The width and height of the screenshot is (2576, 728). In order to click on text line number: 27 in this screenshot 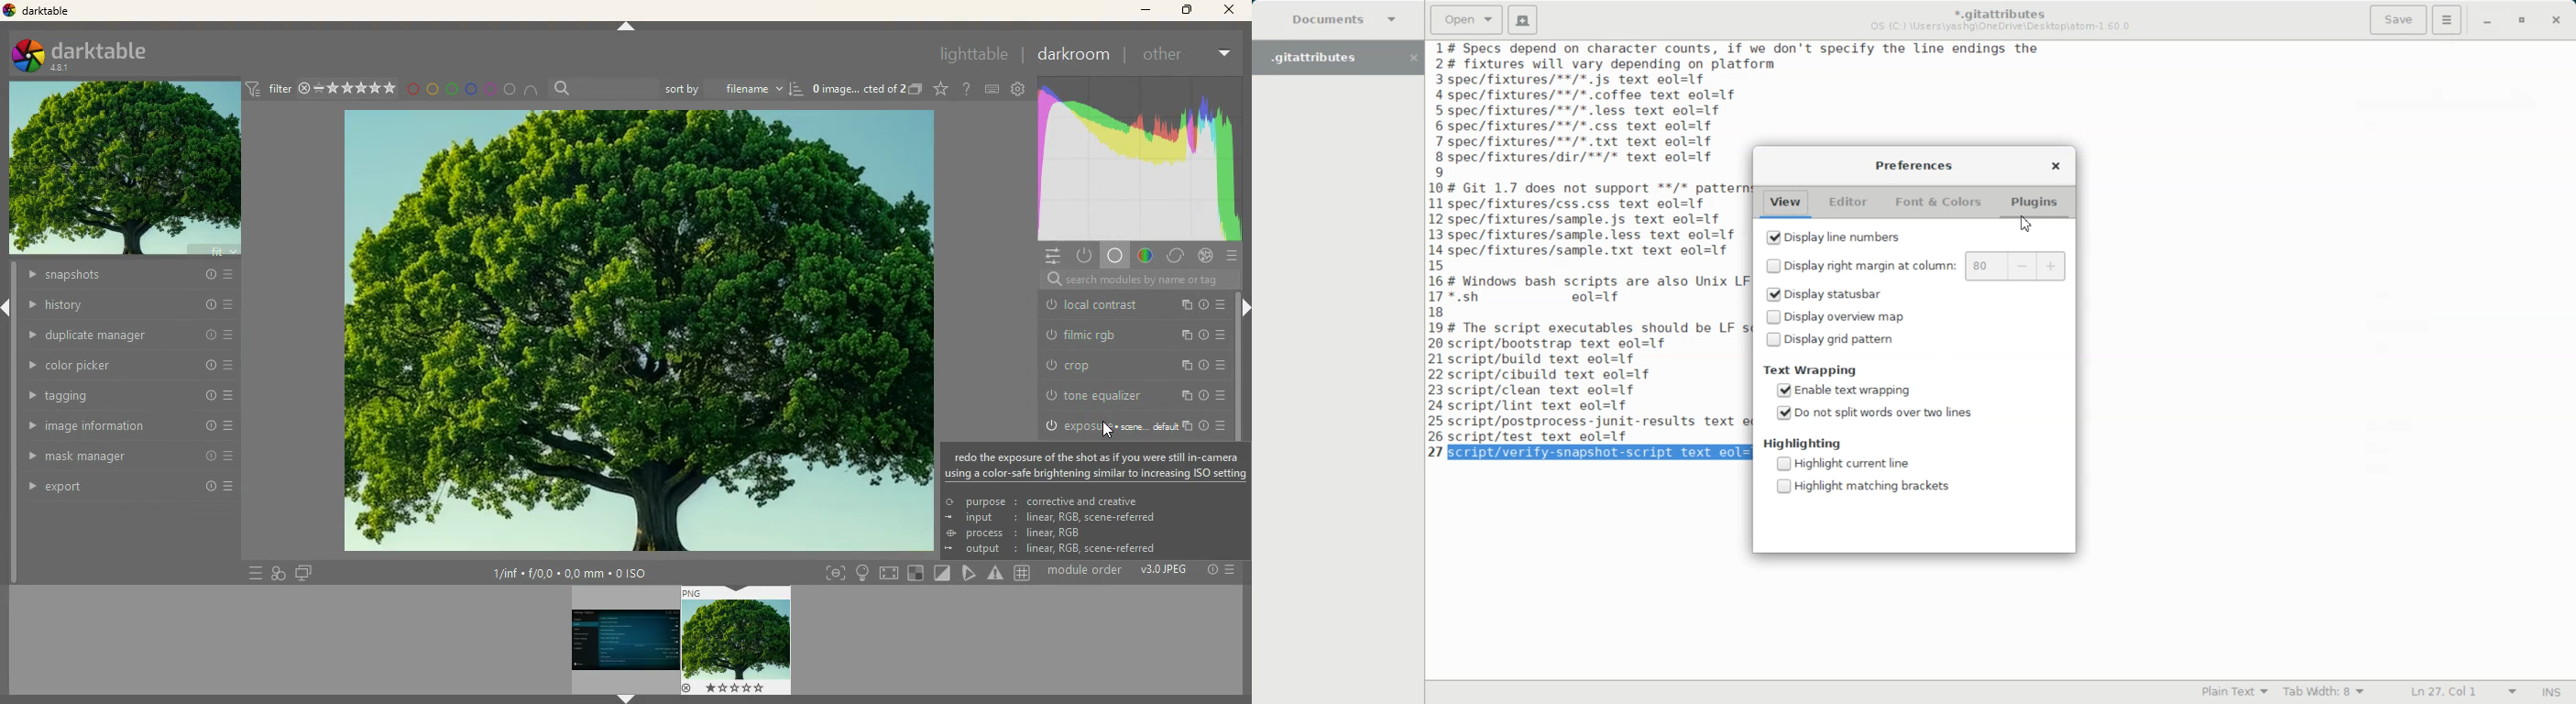, I will do `click(1437, 451)`.